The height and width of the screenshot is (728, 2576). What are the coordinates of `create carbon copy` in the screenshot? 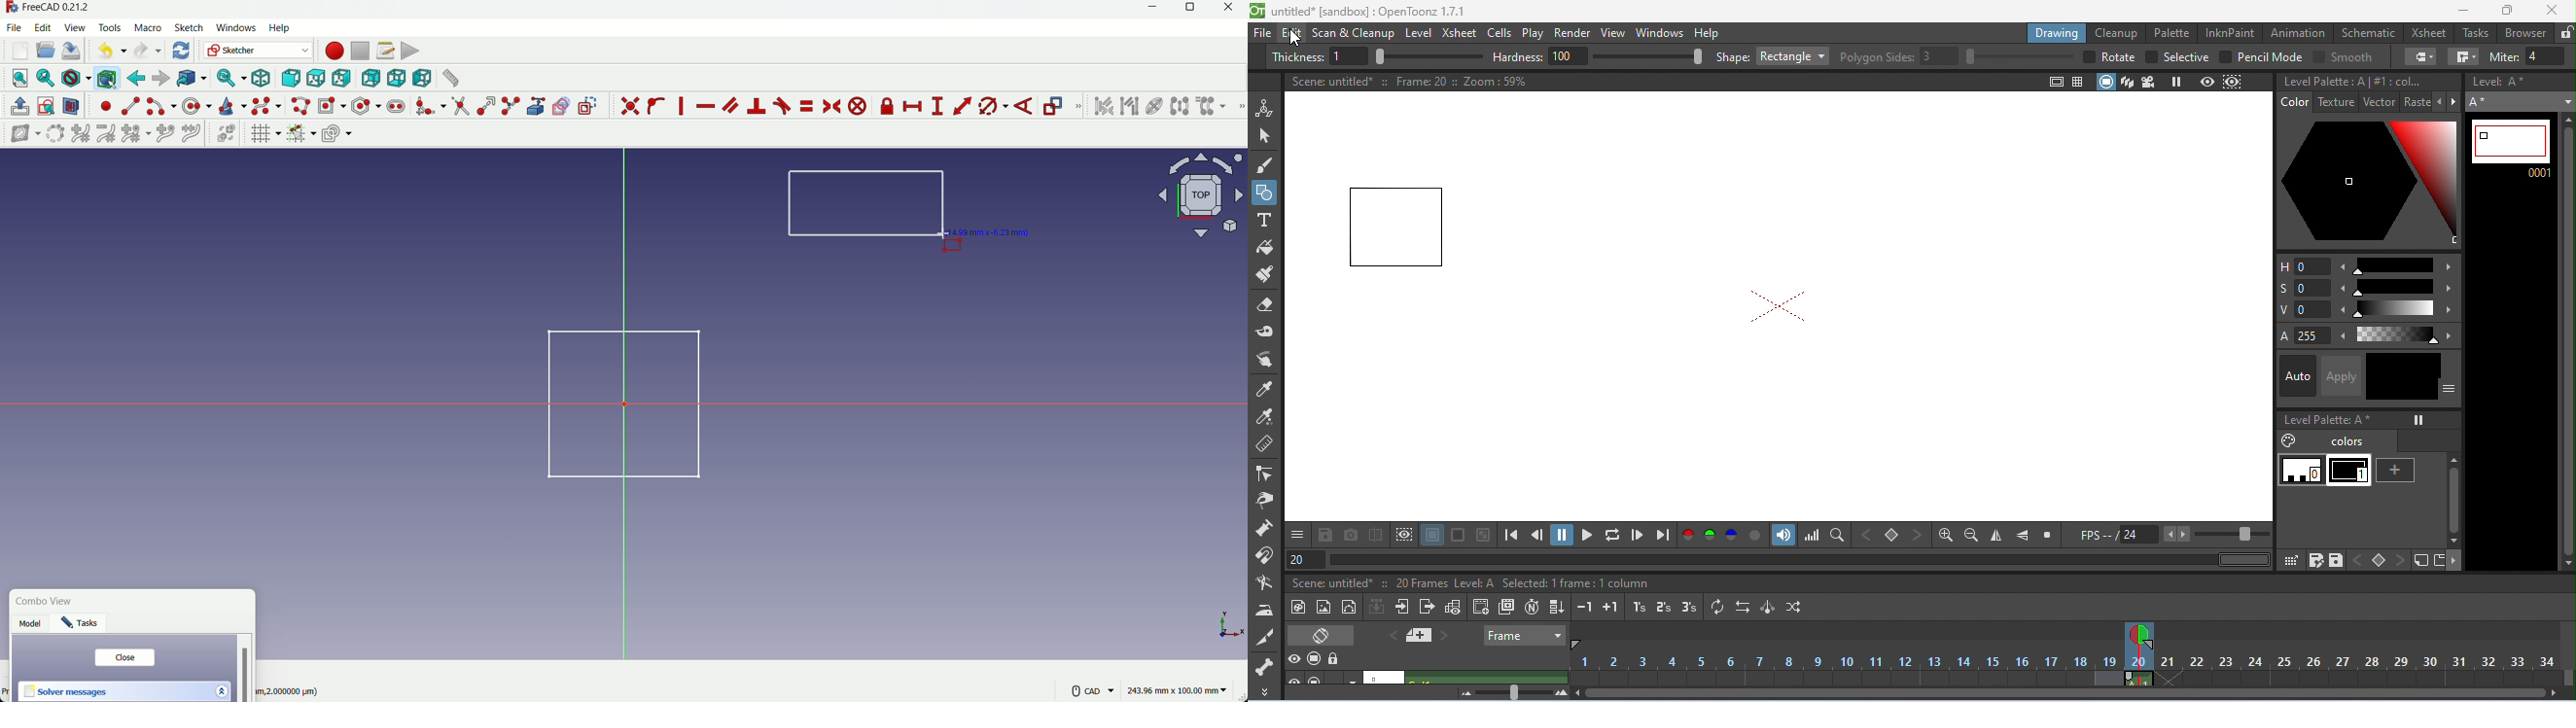 It's located at (561, 107).